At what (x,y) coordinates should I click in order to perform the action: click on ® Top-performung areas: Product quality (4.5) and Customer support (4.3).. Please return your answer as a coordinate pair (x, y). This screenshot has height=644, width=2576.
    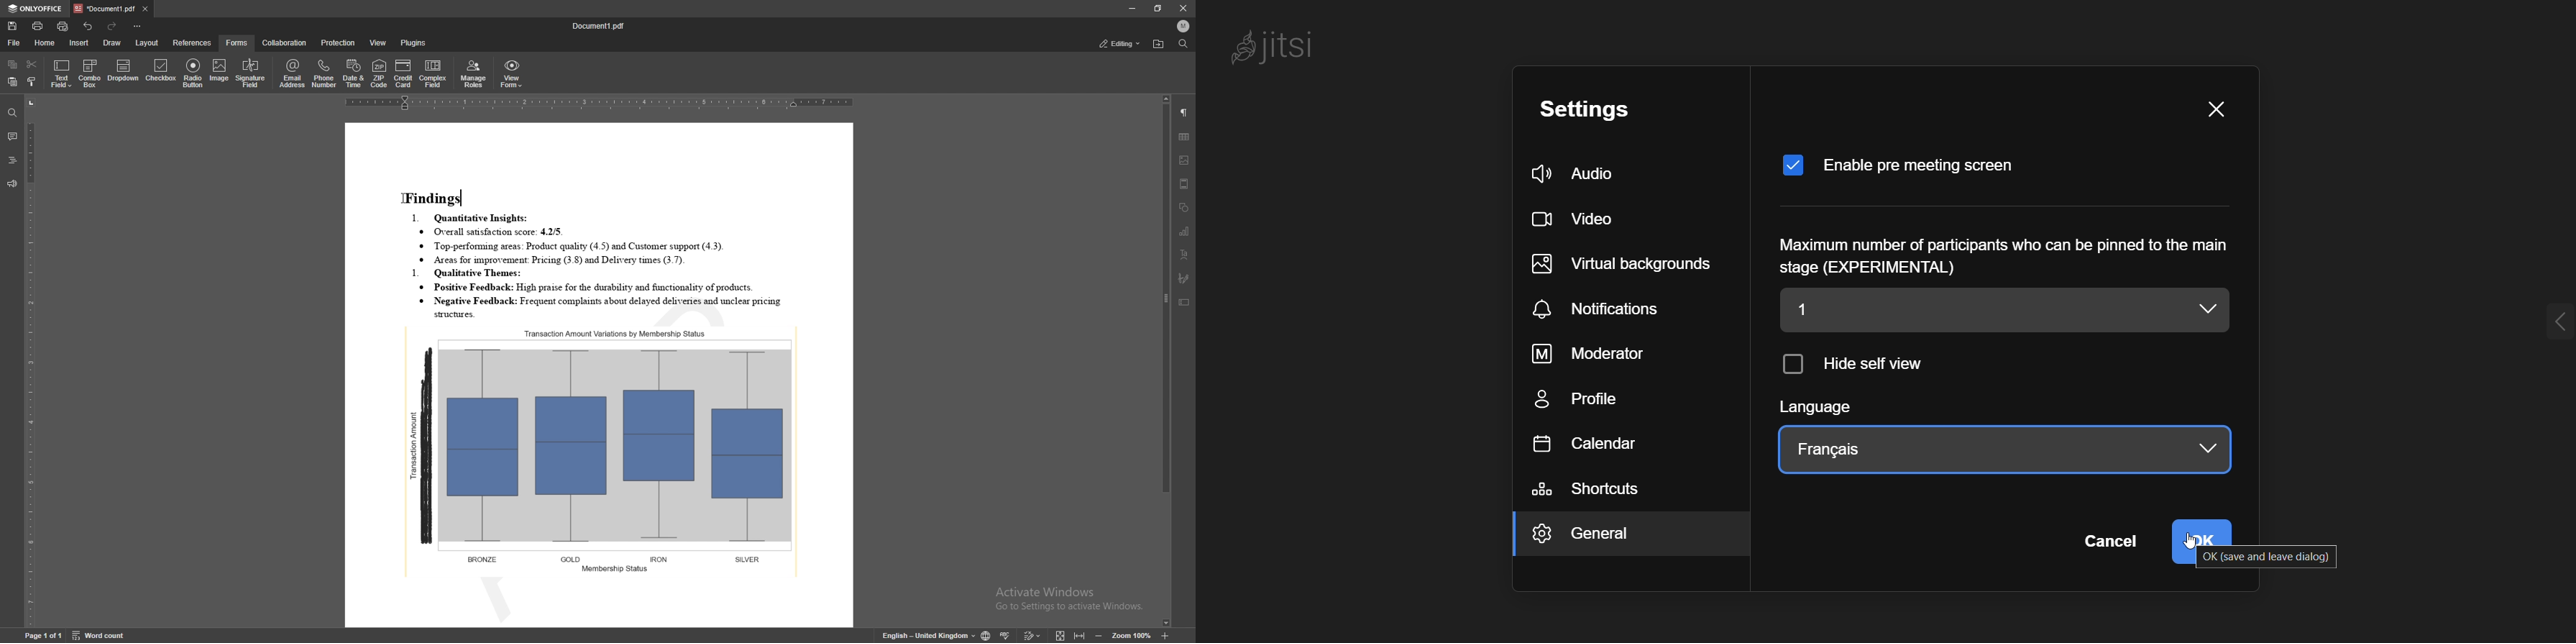
    Looking at the image, I should click on (575, 246).